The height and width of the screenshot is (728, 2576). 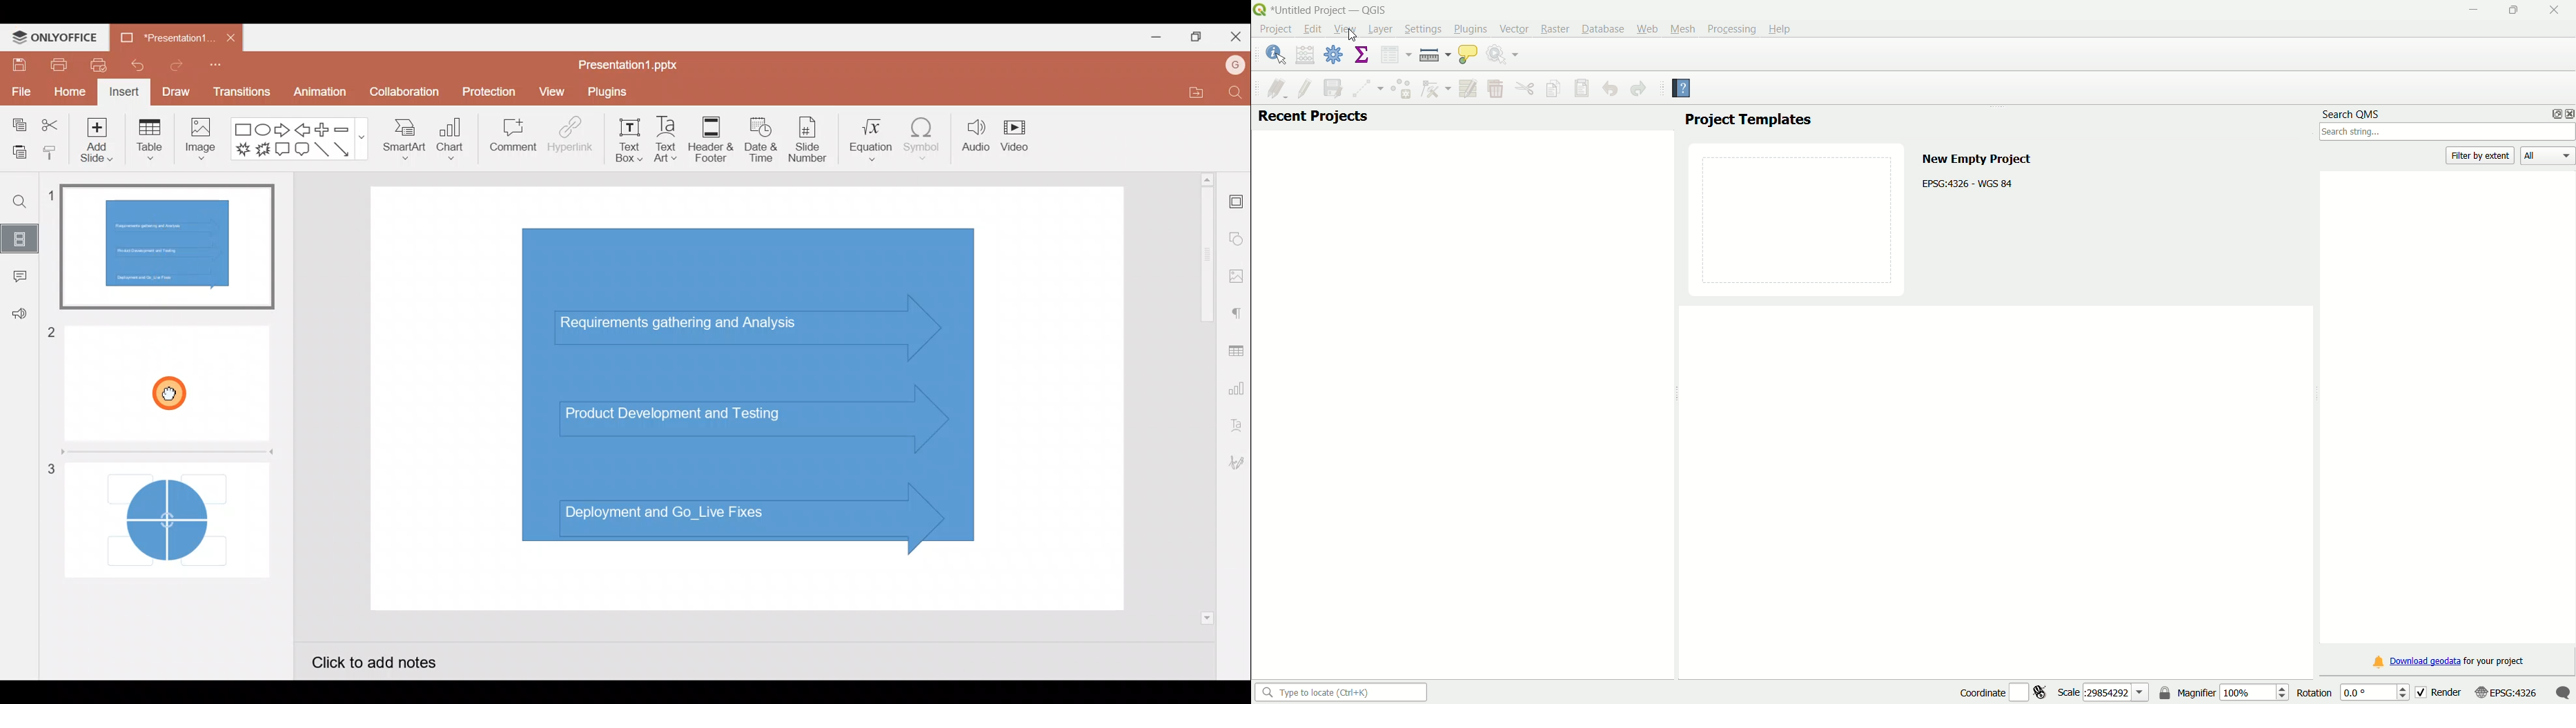 What do you see at coordinates (167, 37) in the screenshot?
I see `*Presentation1....` at bounding box center [167, 37].